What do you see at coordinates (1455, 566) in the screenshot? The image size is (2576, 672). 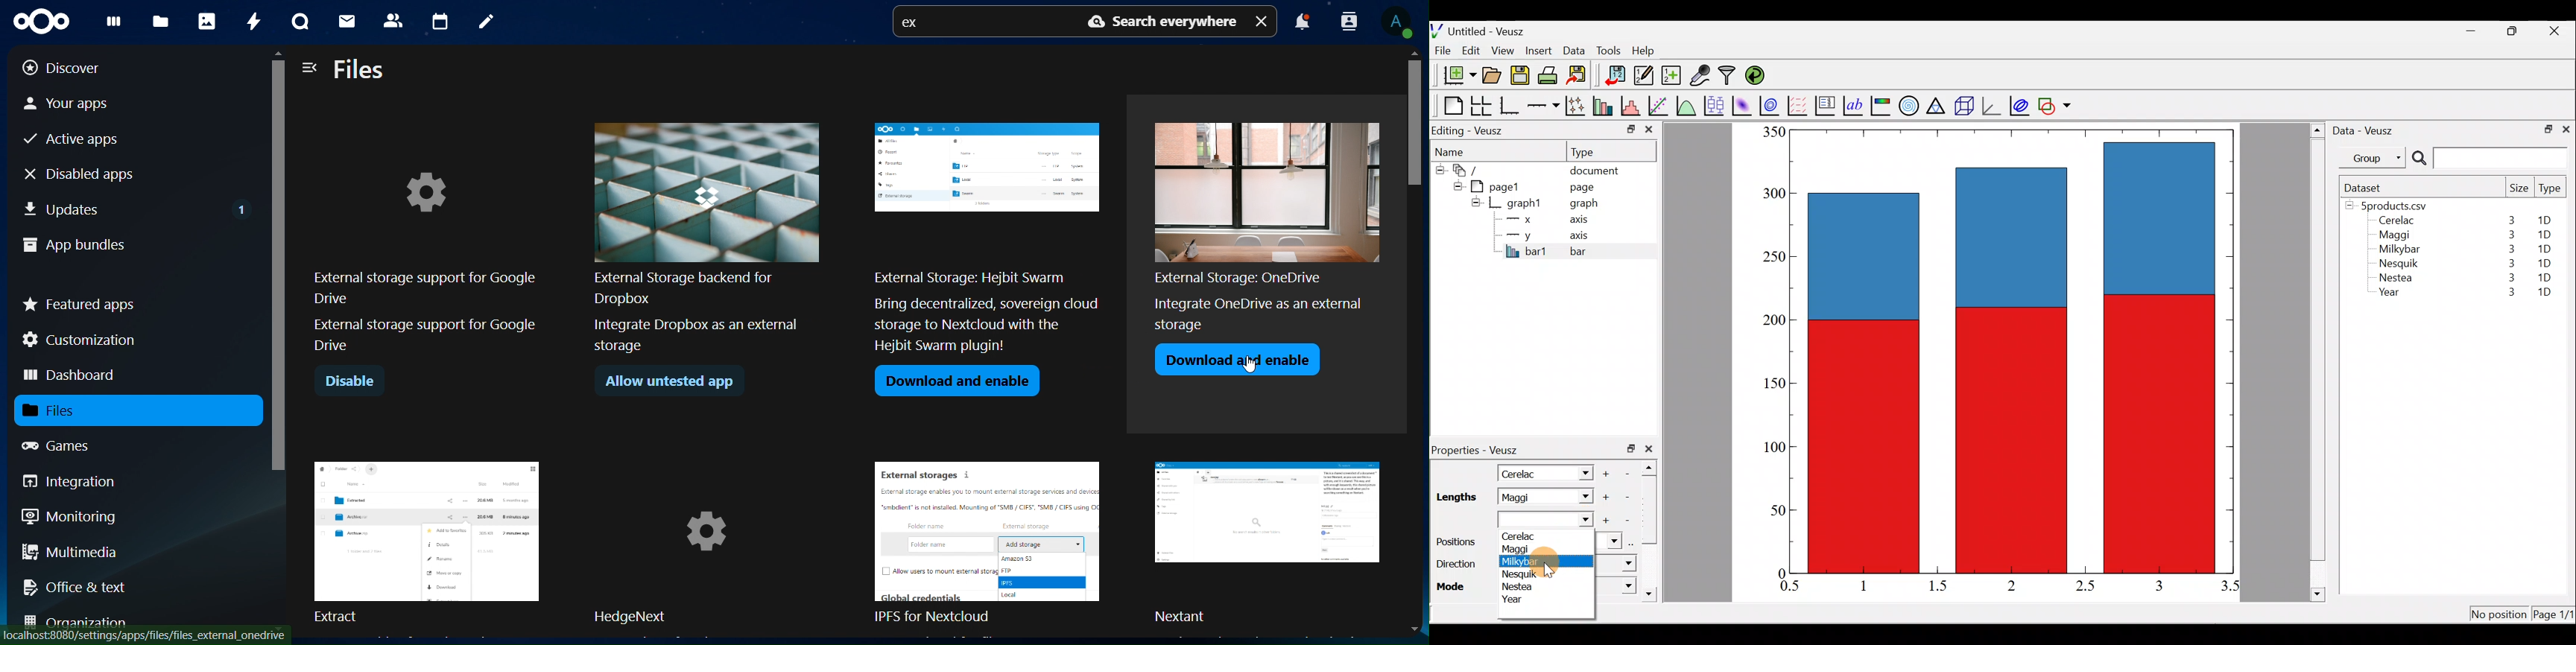 I see `Direction` at bounding box center [1455, 566].